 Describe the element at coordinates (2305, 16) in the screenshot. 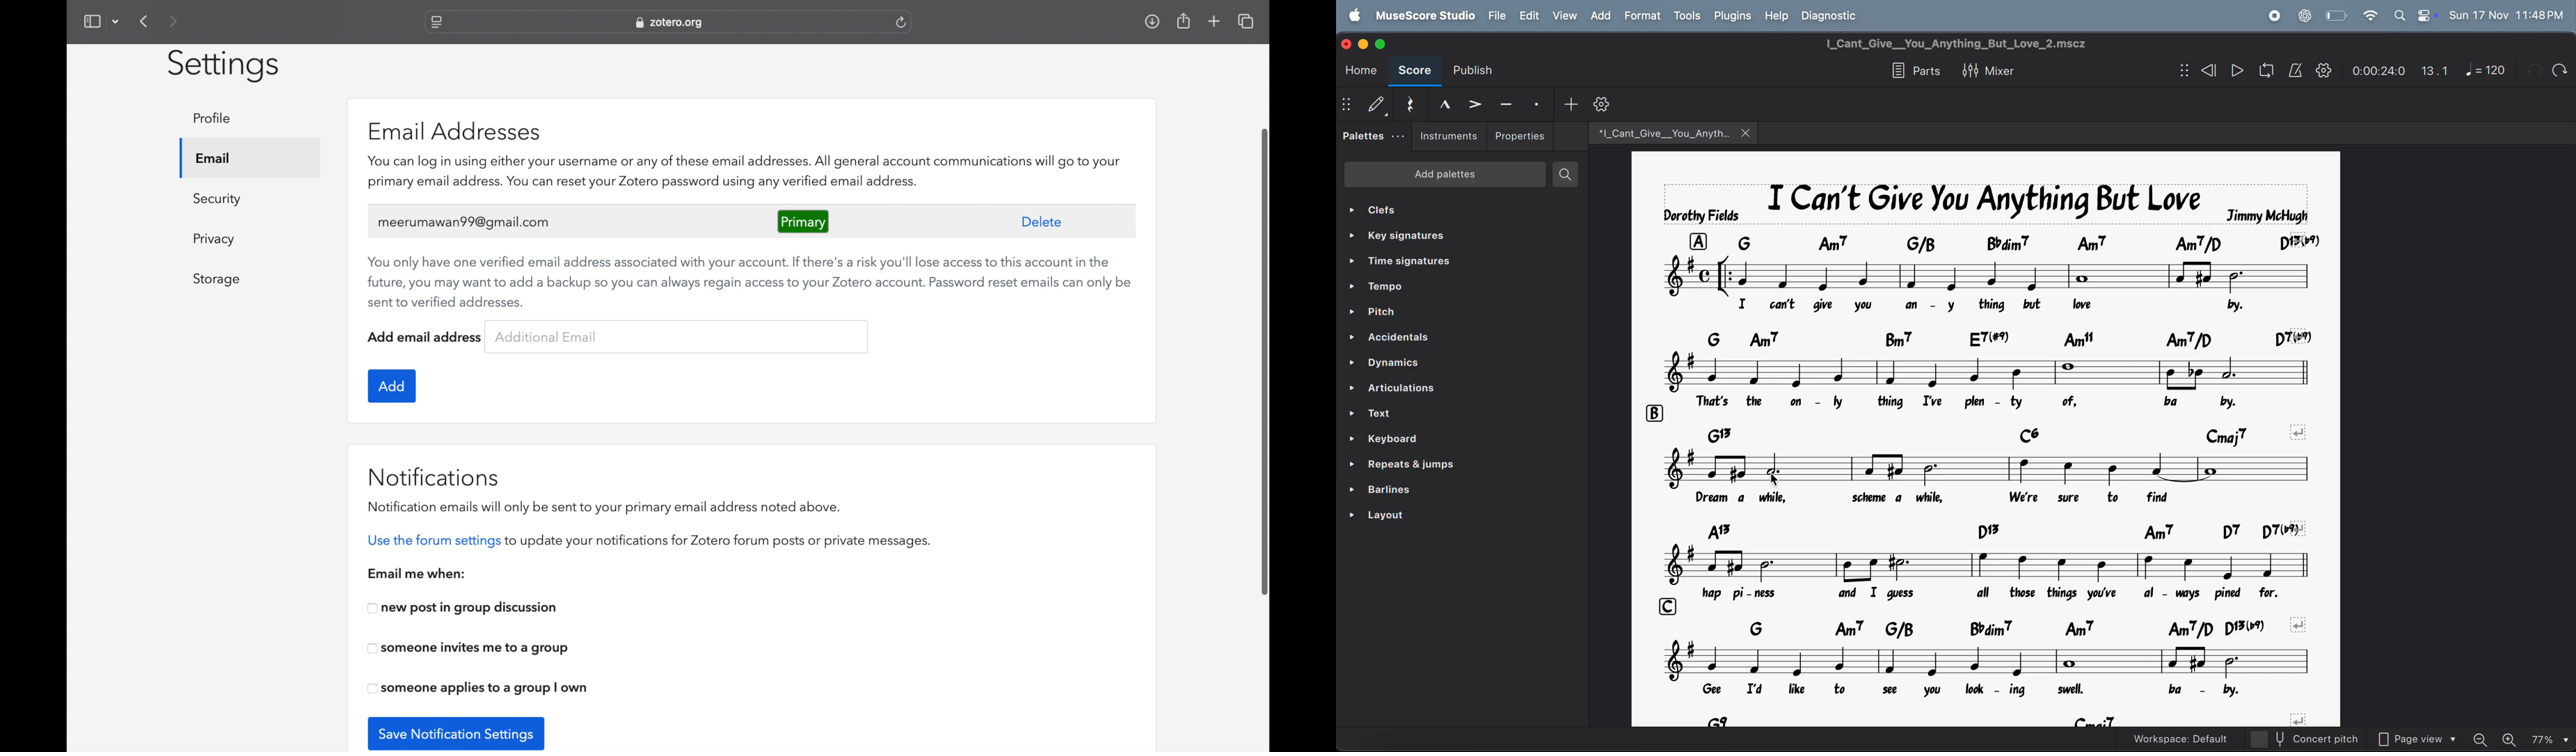

I see `chatgpt` at that location.